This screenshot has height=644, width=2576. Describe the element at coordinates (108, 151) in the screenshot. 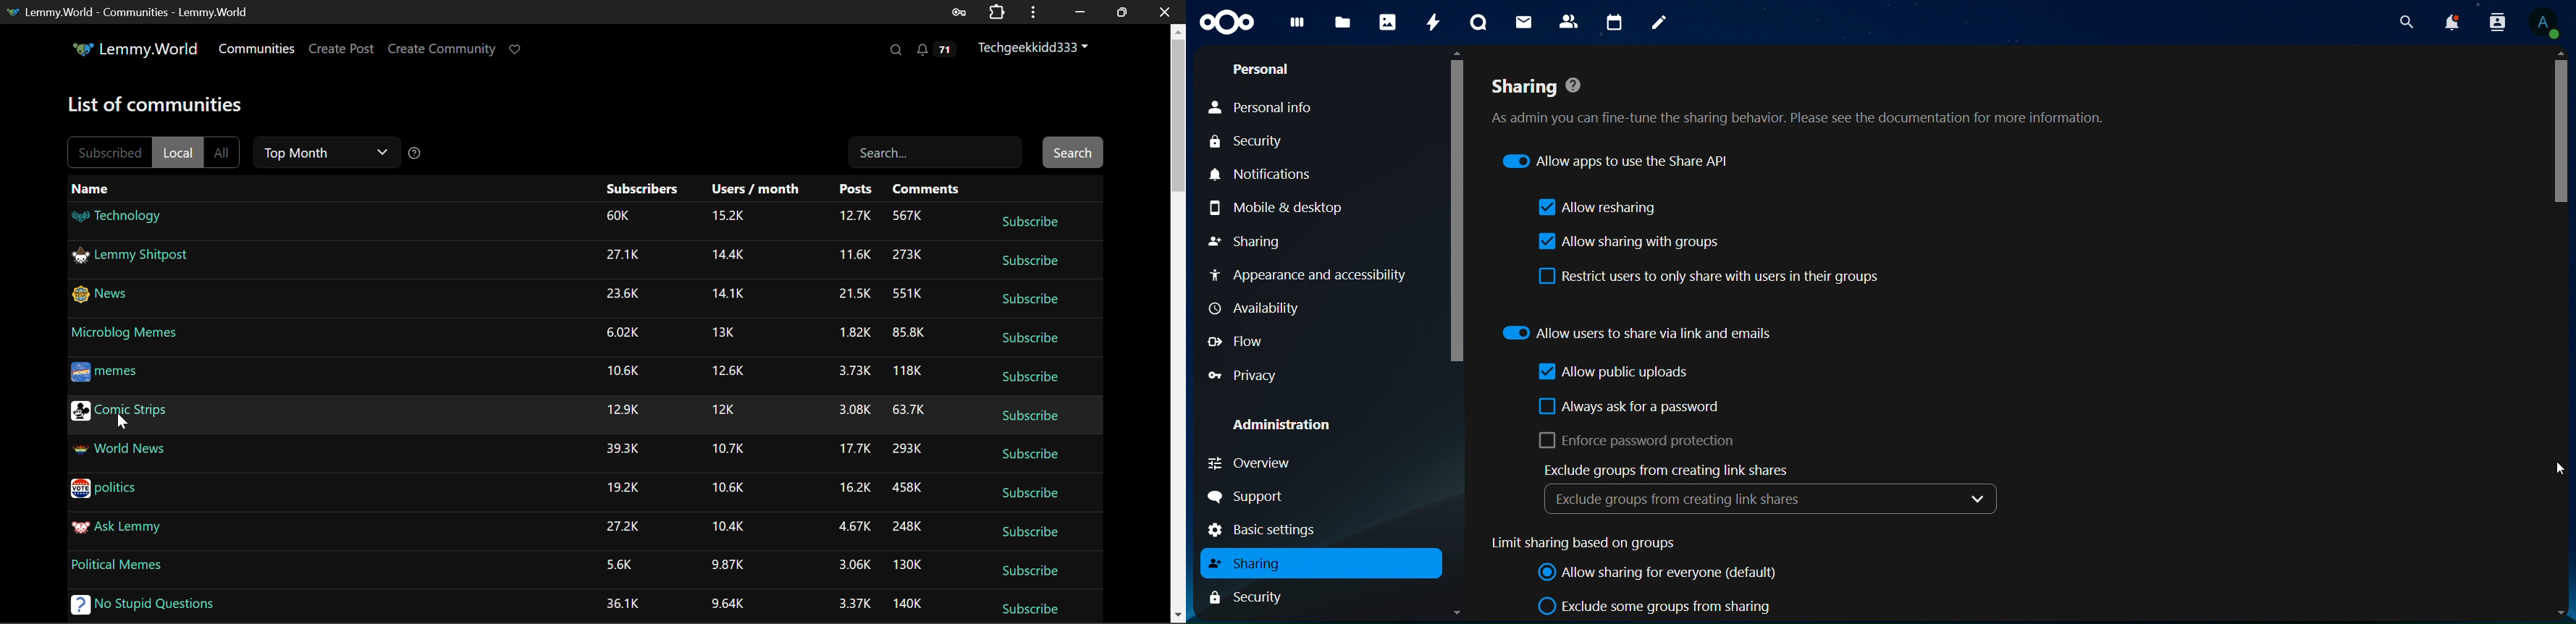

I see `Subscribed` at that location.